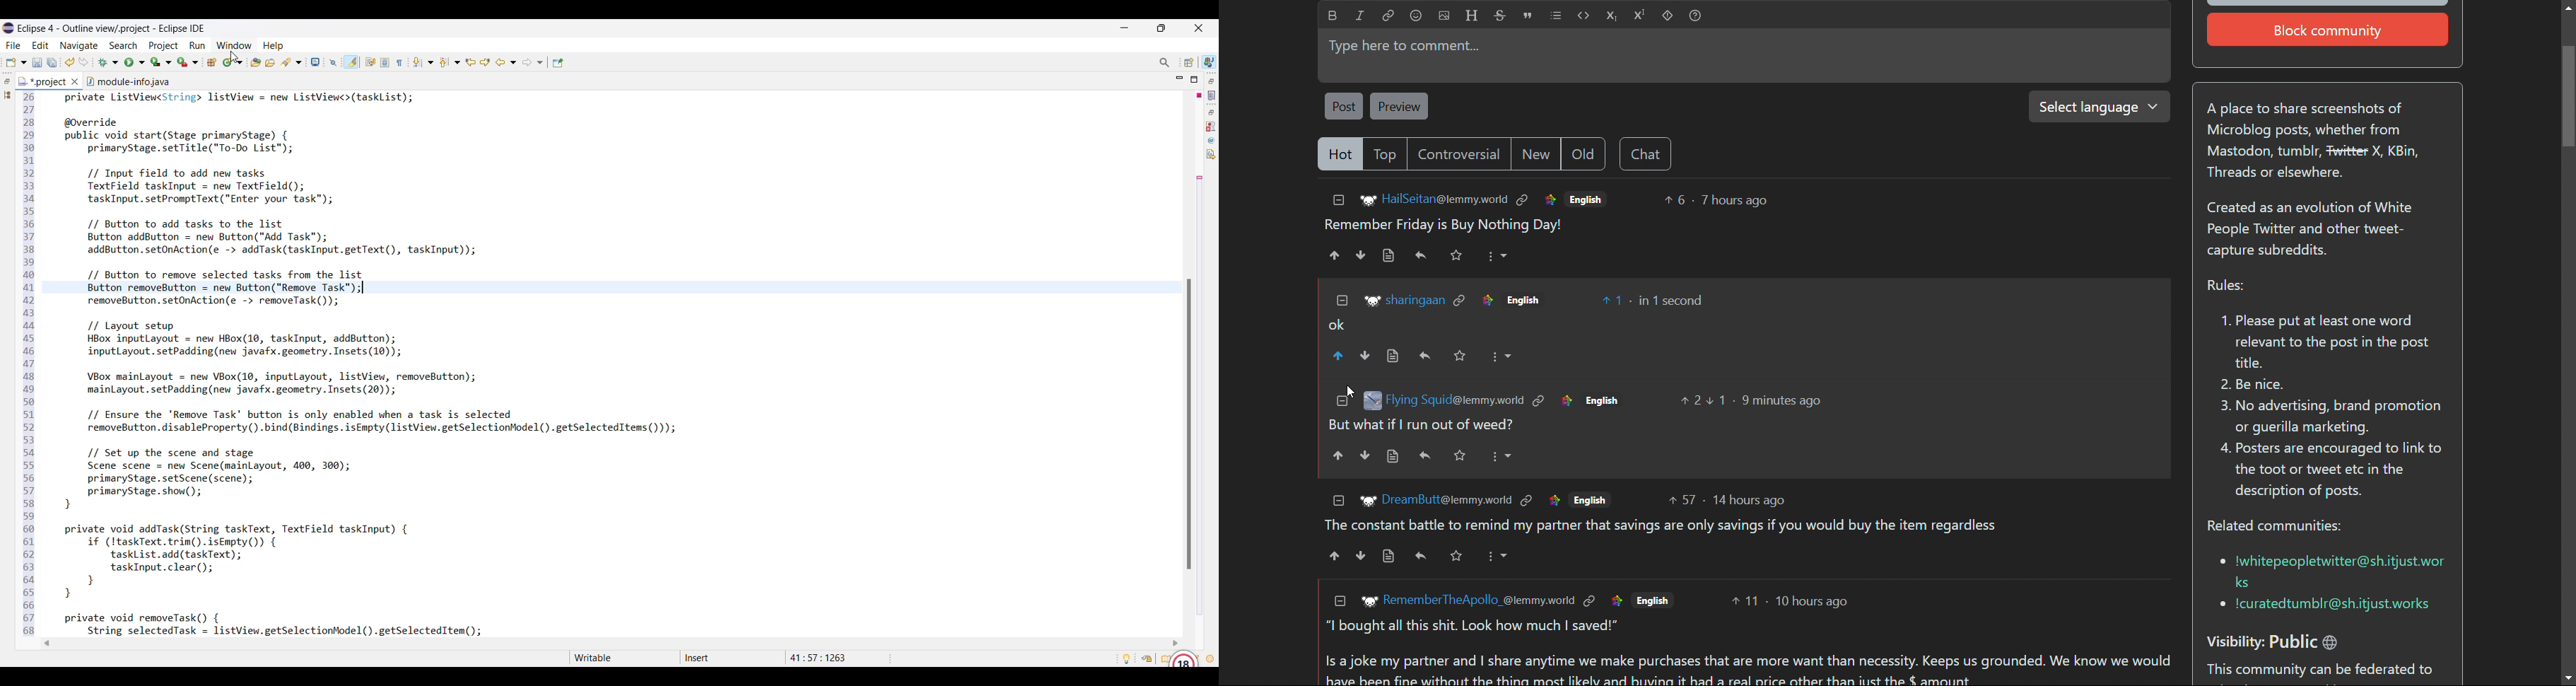  I want to click on code, so click(1584, 16).